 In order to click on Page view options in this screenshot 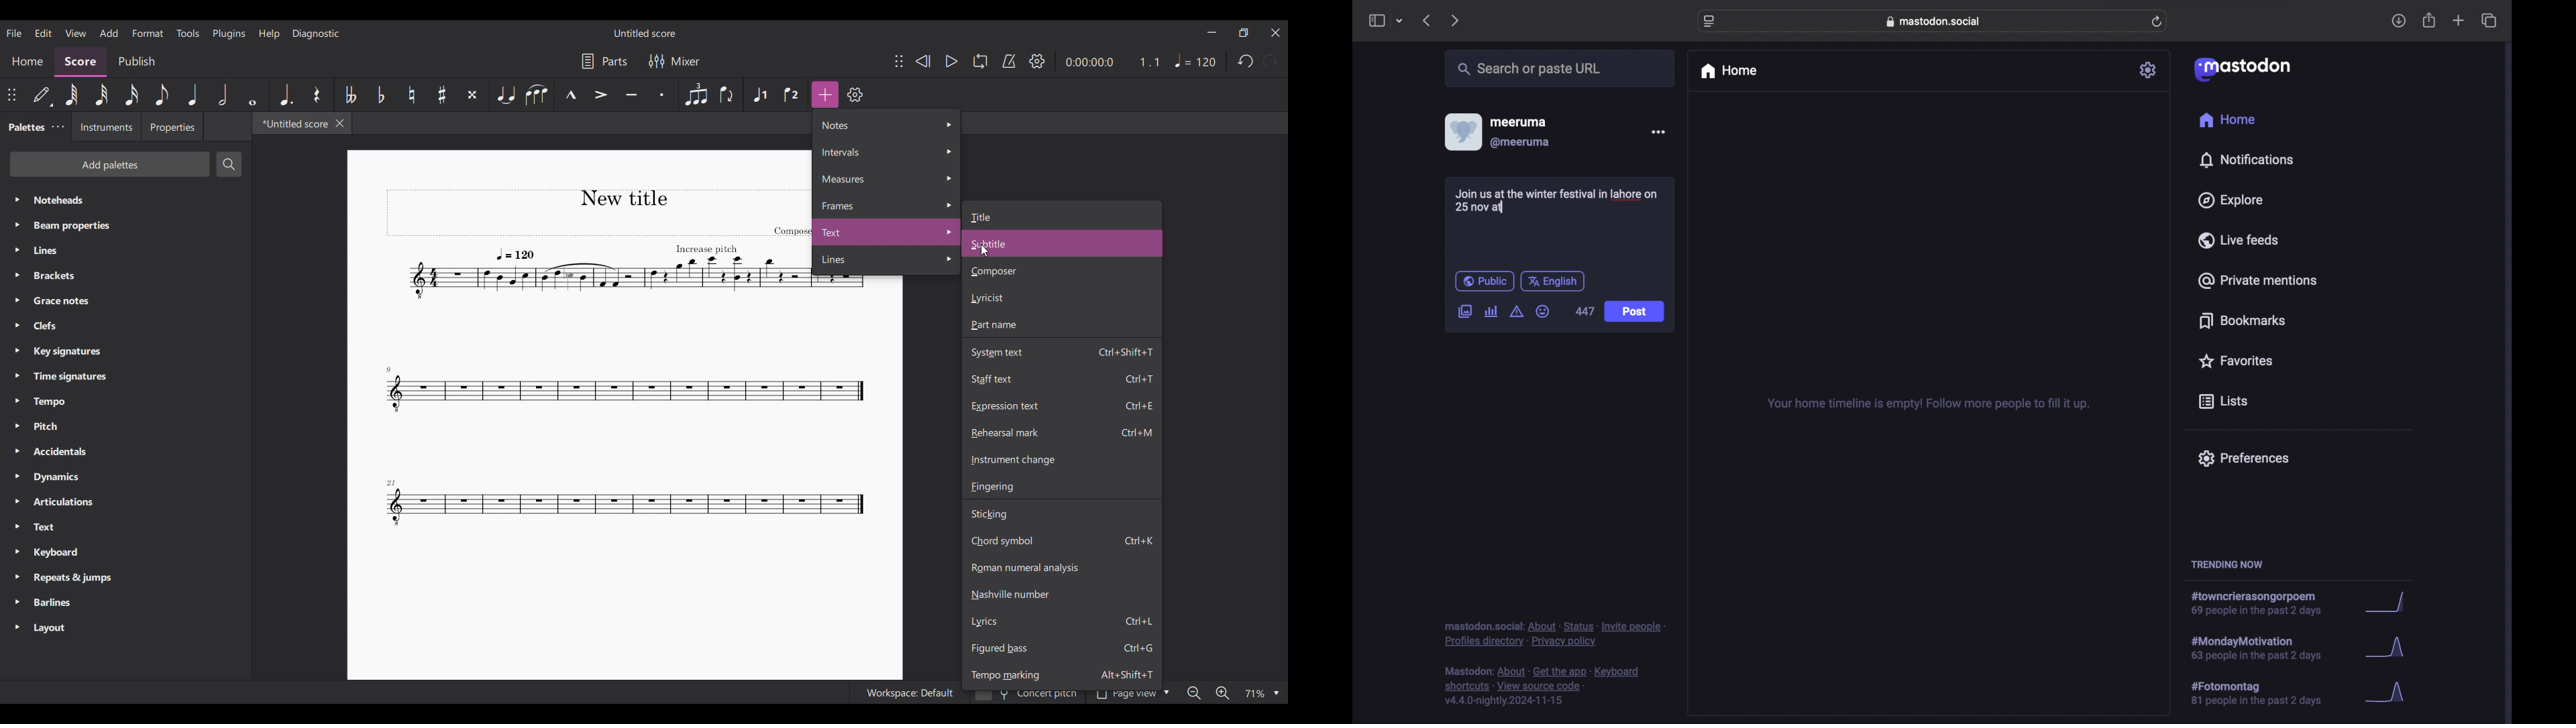, I will do `click(1130, 696)`.